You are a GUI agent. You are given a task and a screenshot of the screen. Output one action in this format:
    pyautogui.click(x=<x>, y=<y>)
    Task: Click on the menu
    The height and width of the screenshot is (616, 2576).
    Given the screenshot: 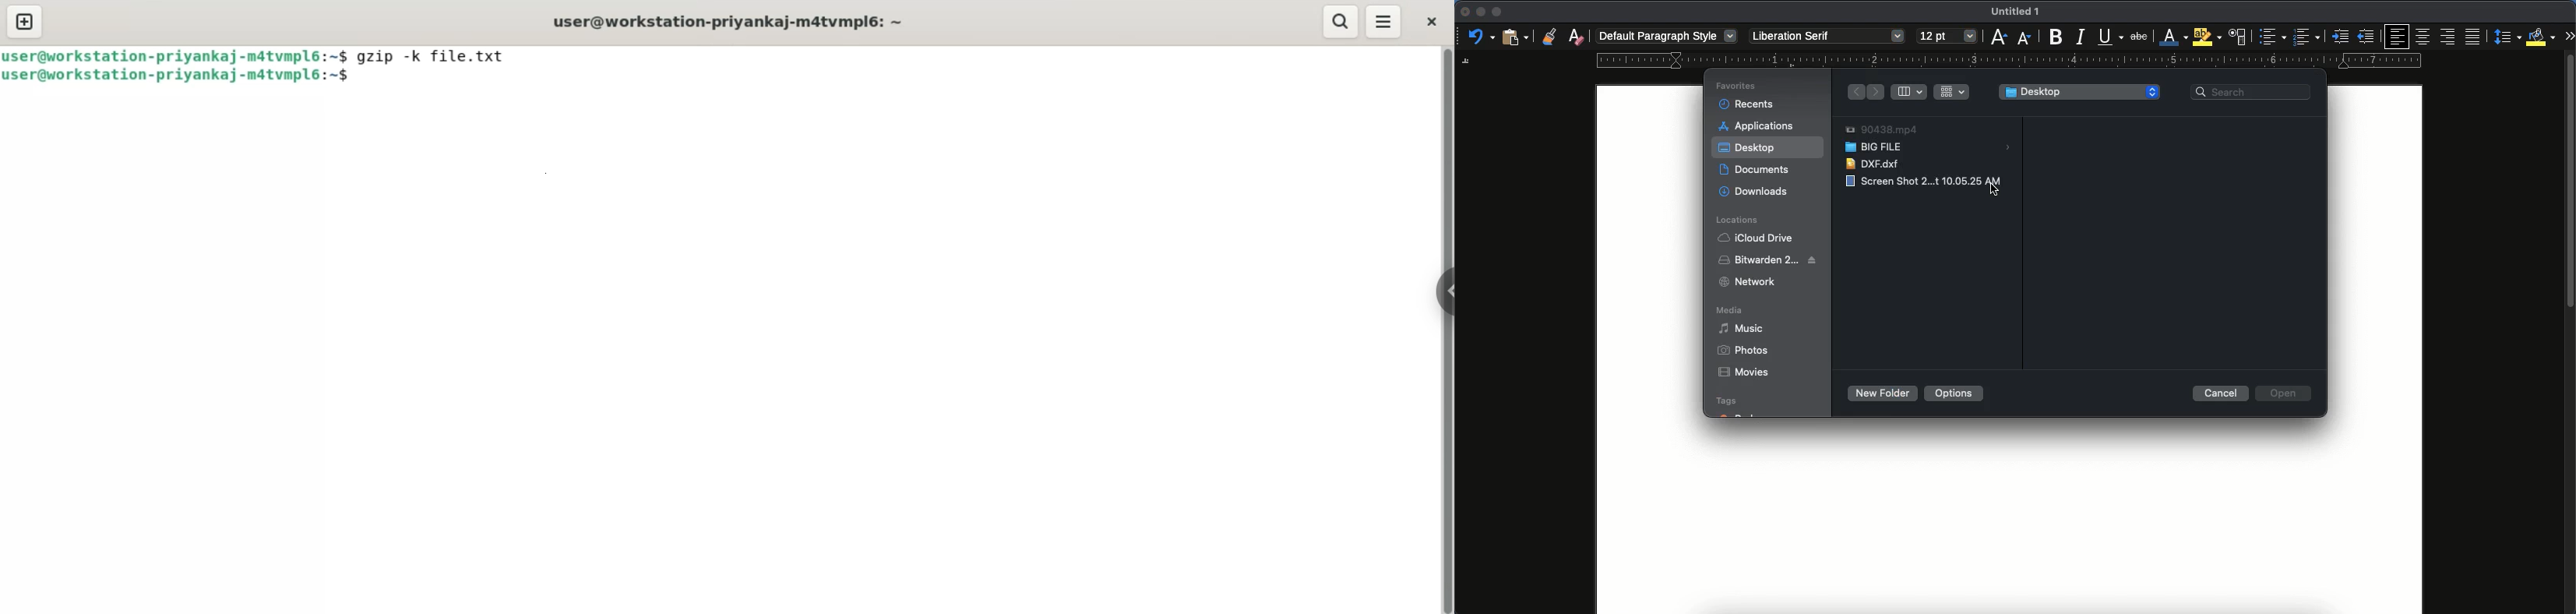 What is the action you would take?
    pyautogui.click(x=1387, y=21)
    